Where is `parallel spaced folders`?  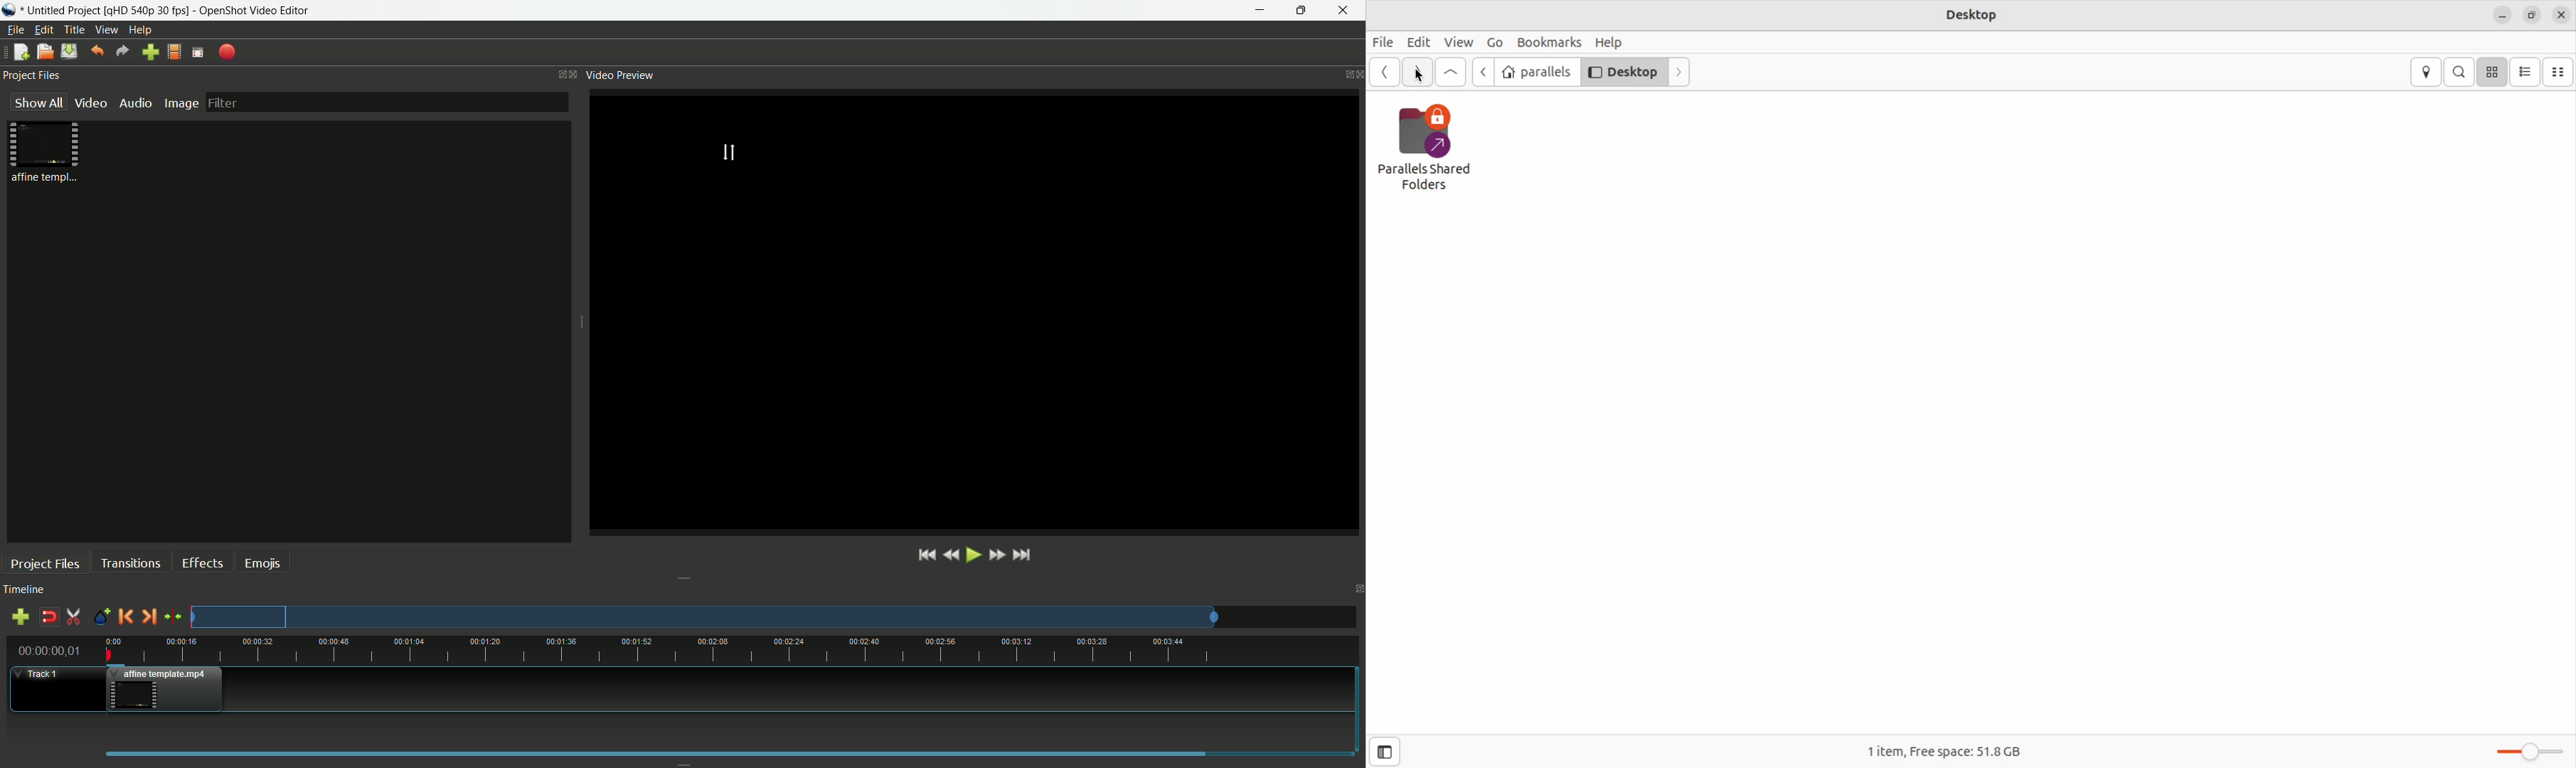
parallel spaced folders is located at coordinates (1435, 143).